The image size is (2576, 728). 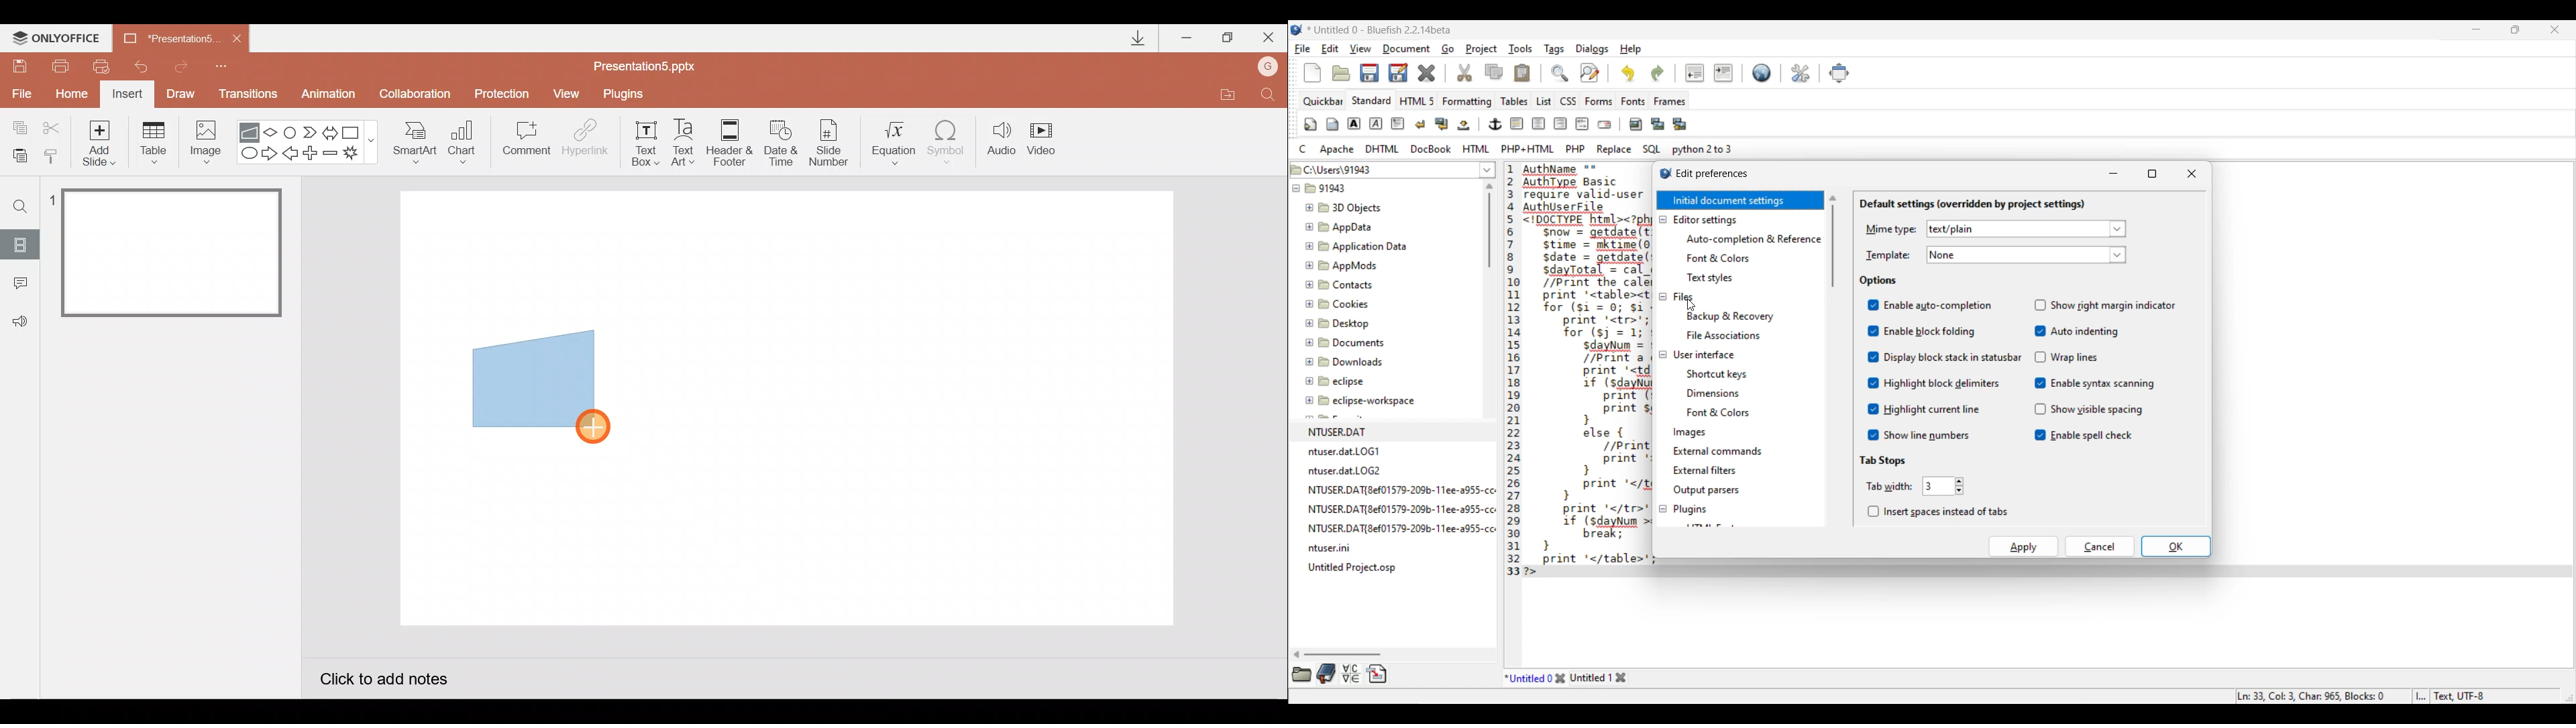 What do you see at coordinates (1891, 230) in the screenshot?
I see `Indicates Mime type settings` at bounding box center [1891, 230].